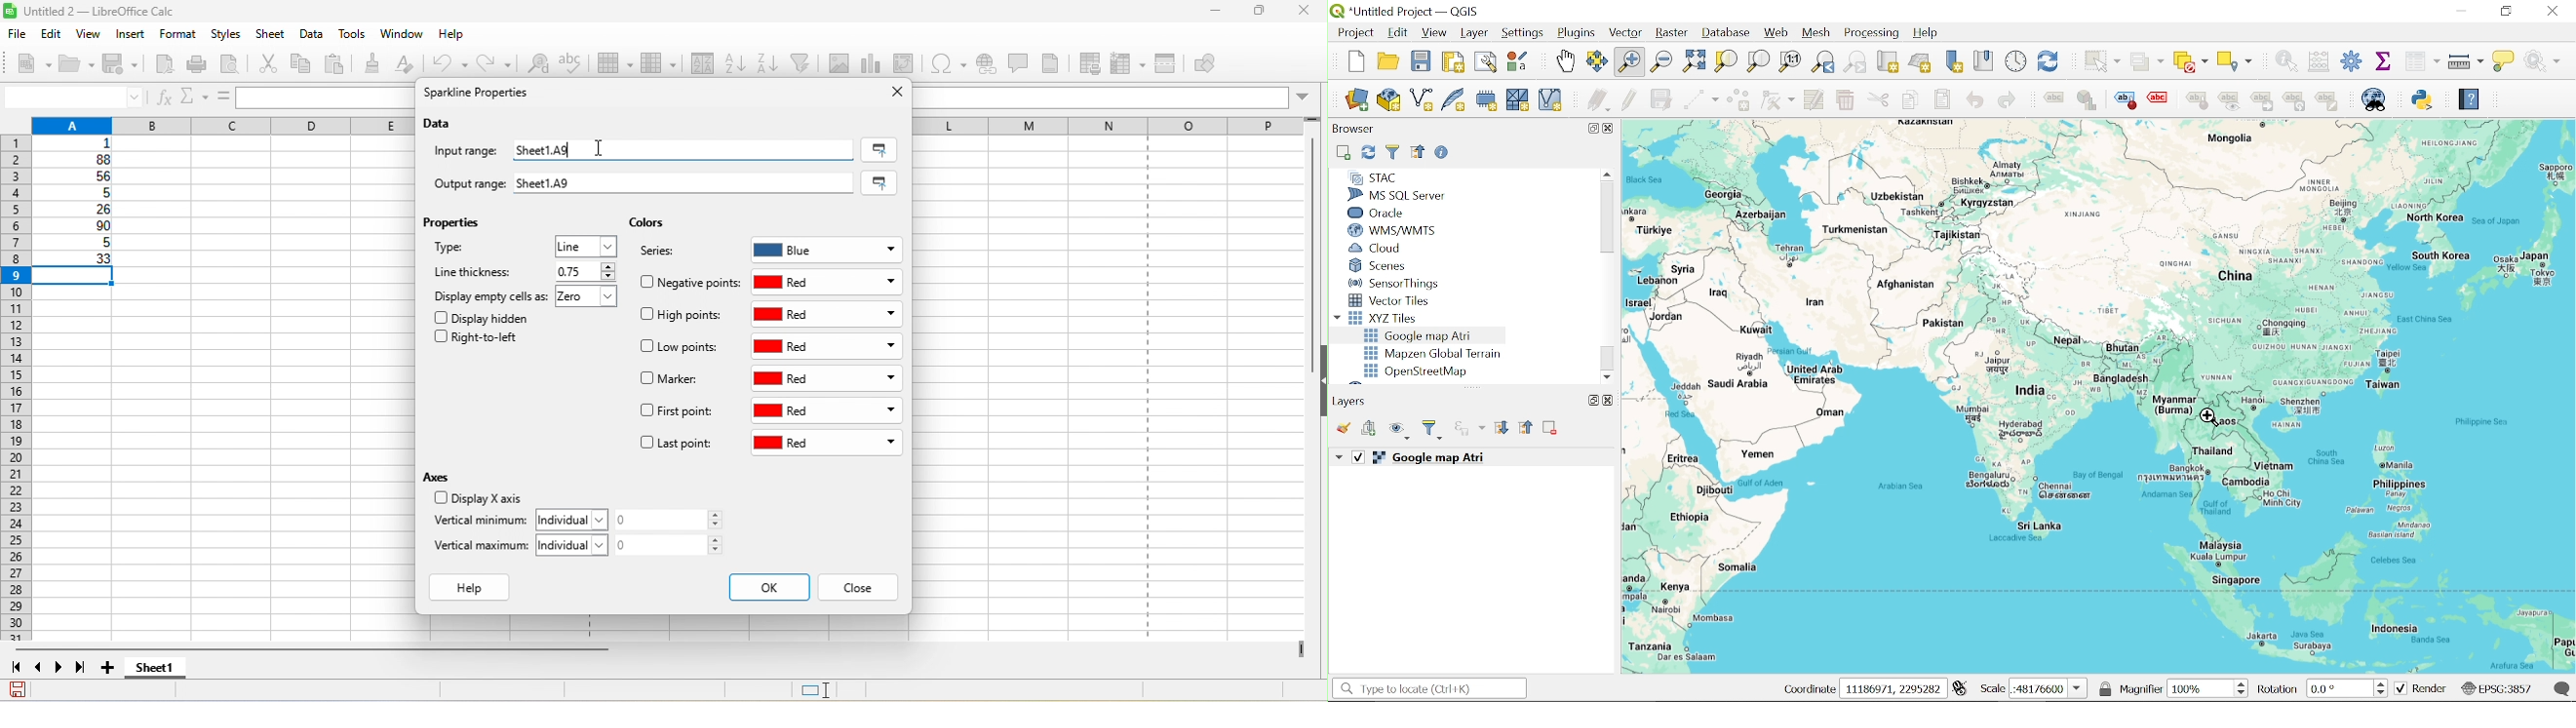 The image size is (2576, 728). I want to click on Increase, so click(2244, 682).